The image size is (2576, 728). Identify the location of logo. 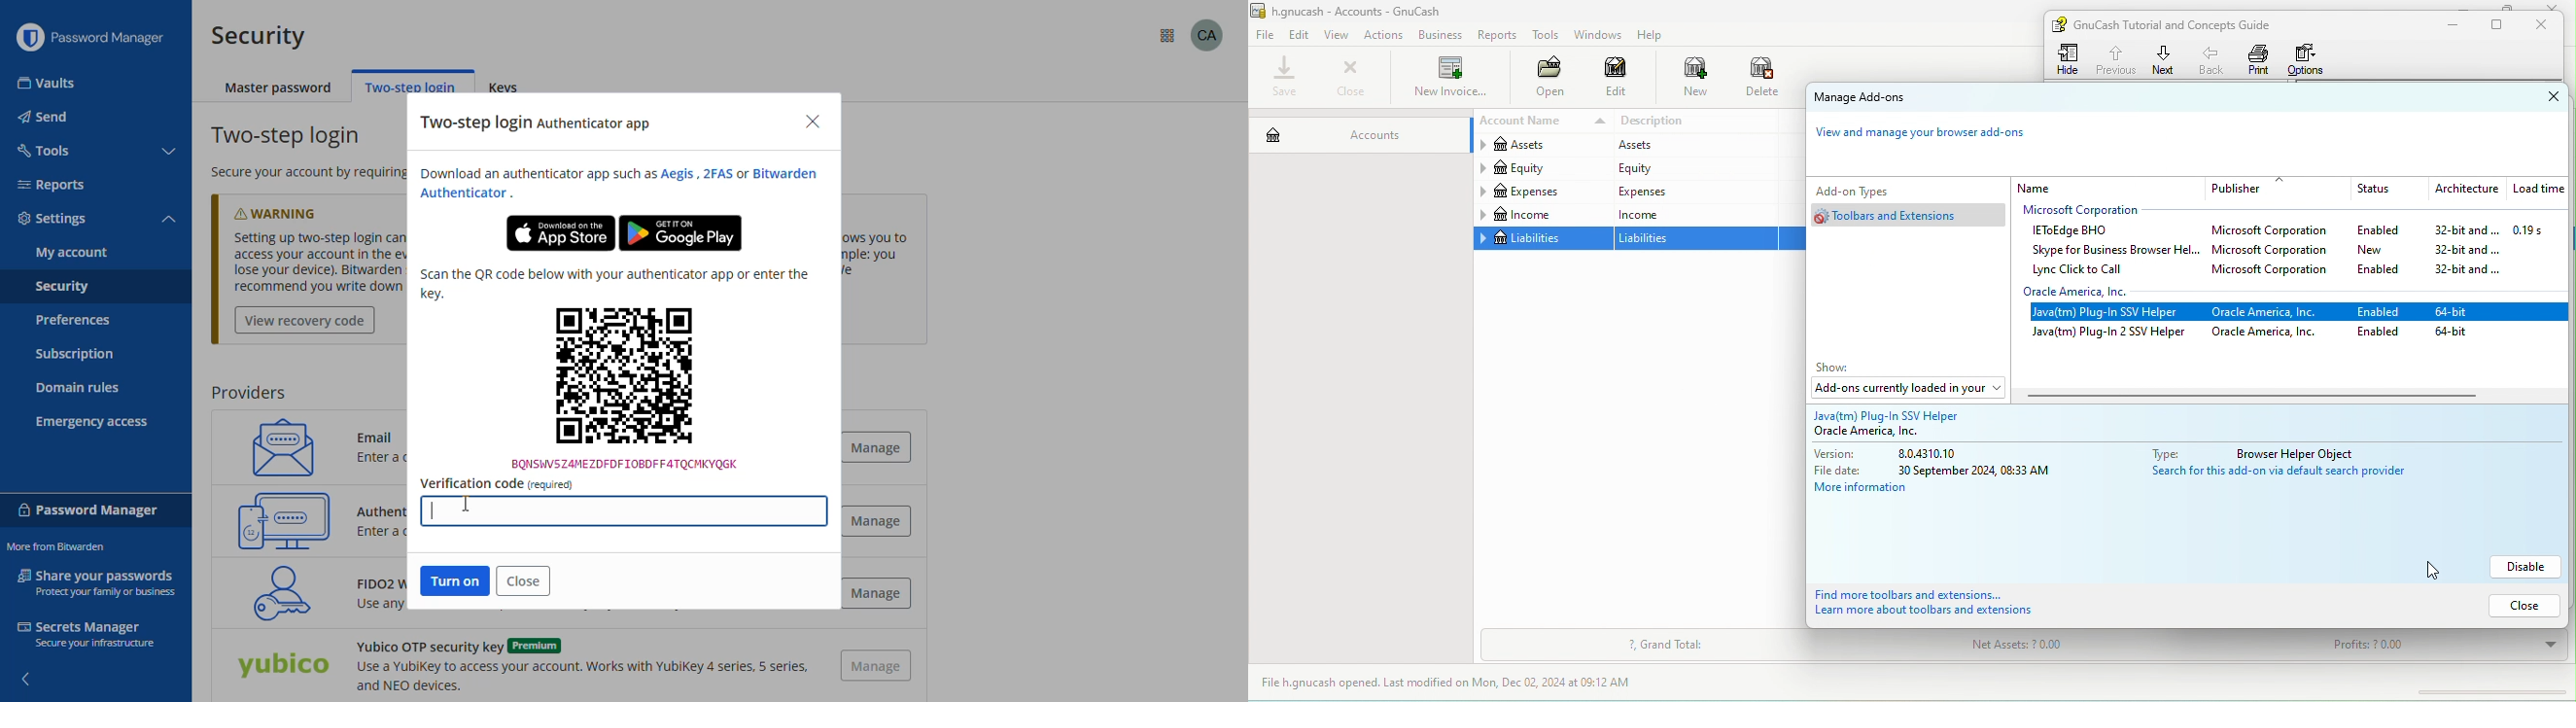
(29, 37).